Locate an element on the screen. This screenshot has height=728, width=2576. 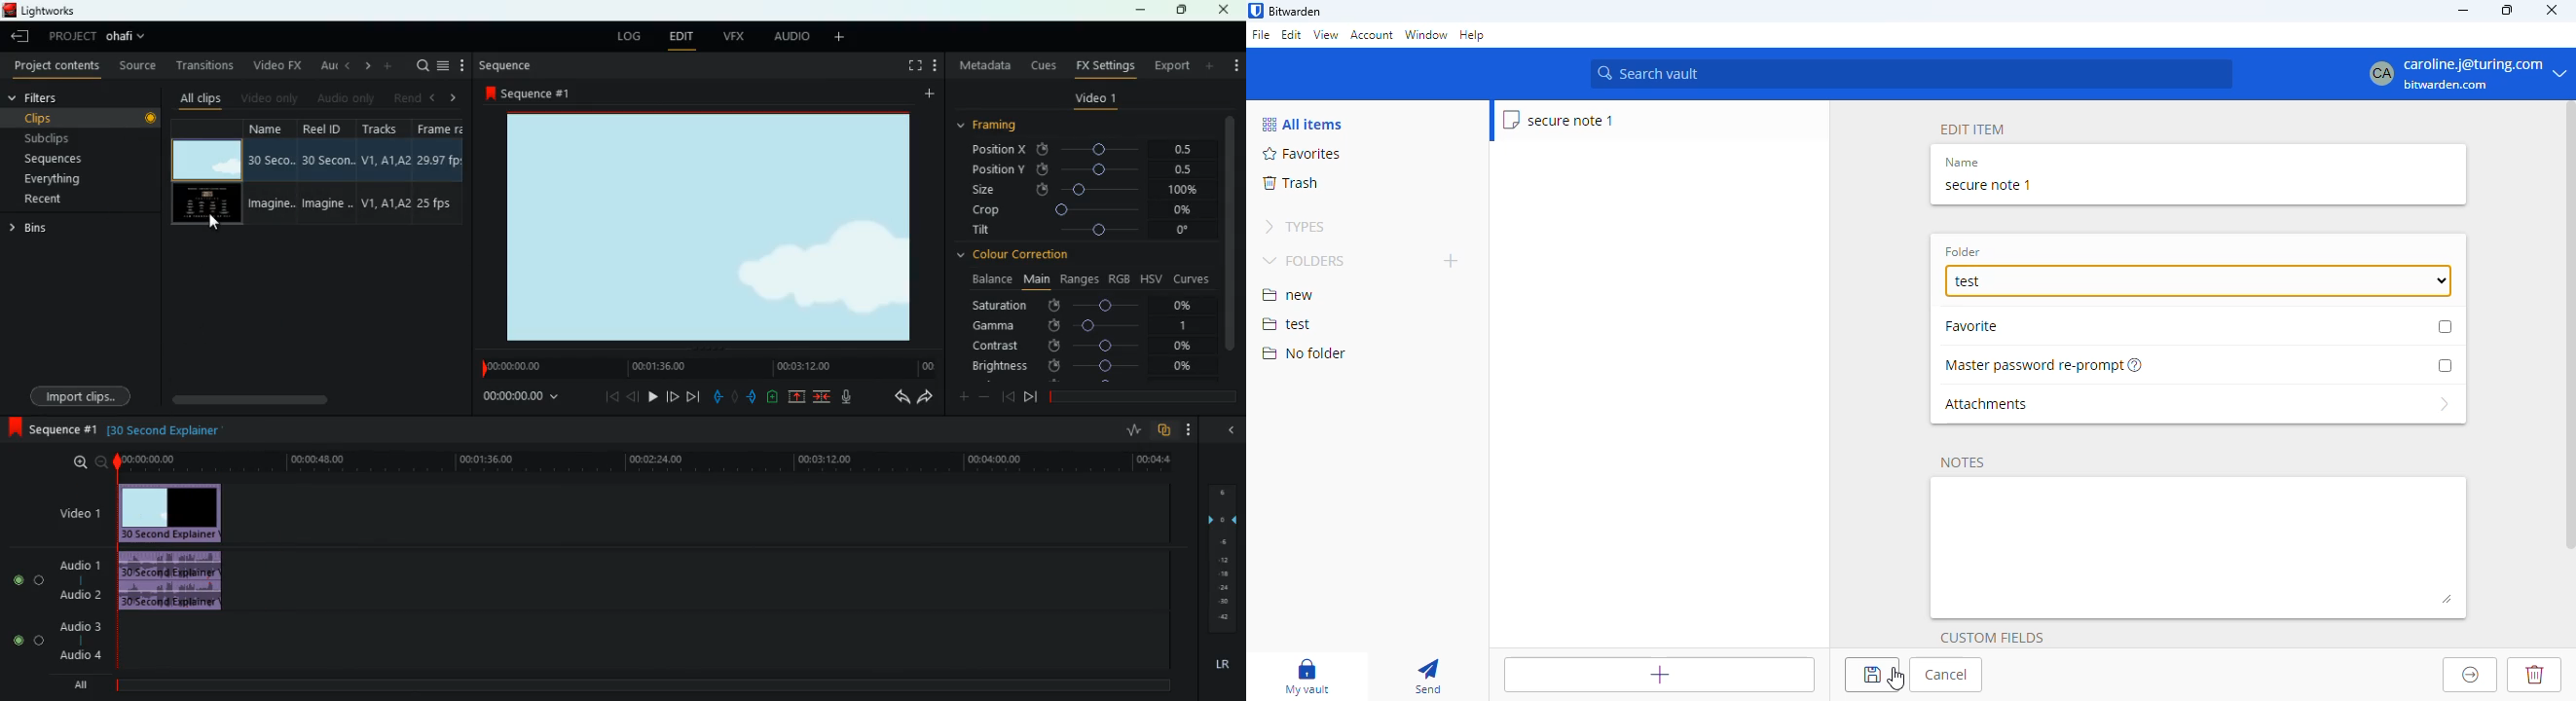
cancel is located at coordinates (1946, 675).